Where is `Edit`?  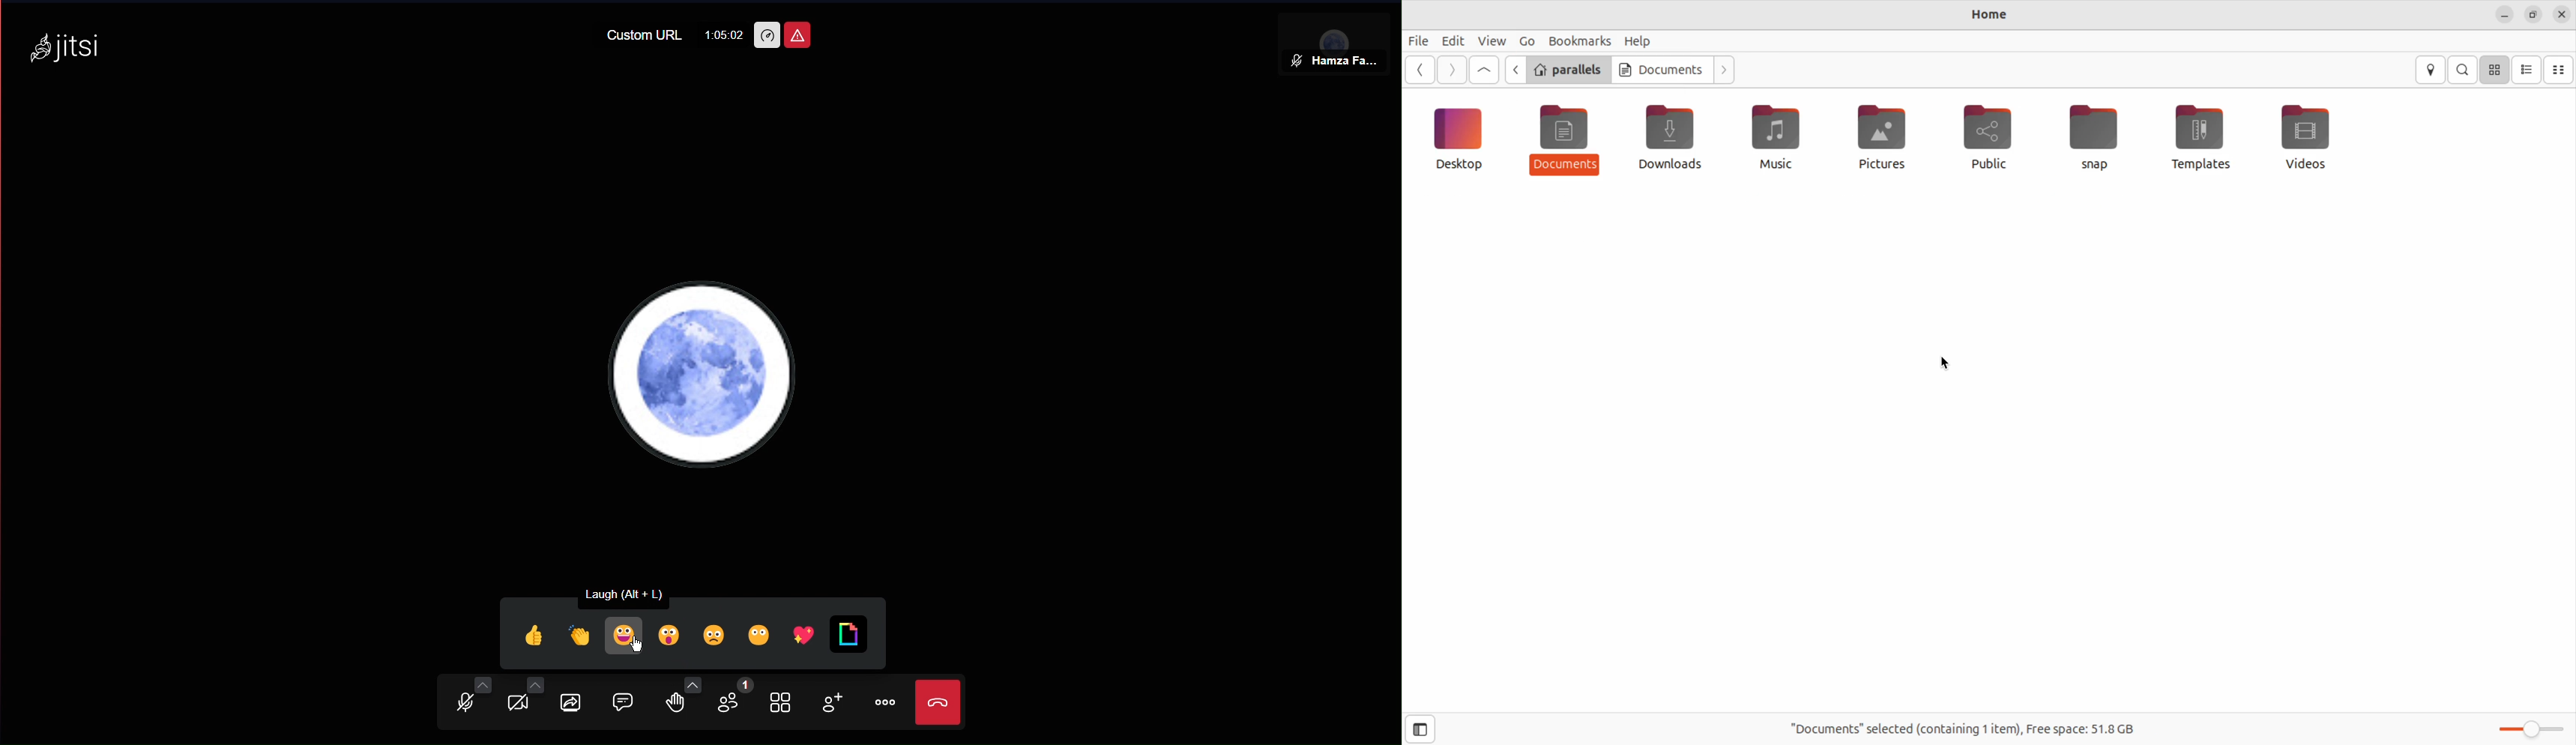 Edit is located at coordinates (1452, 41).